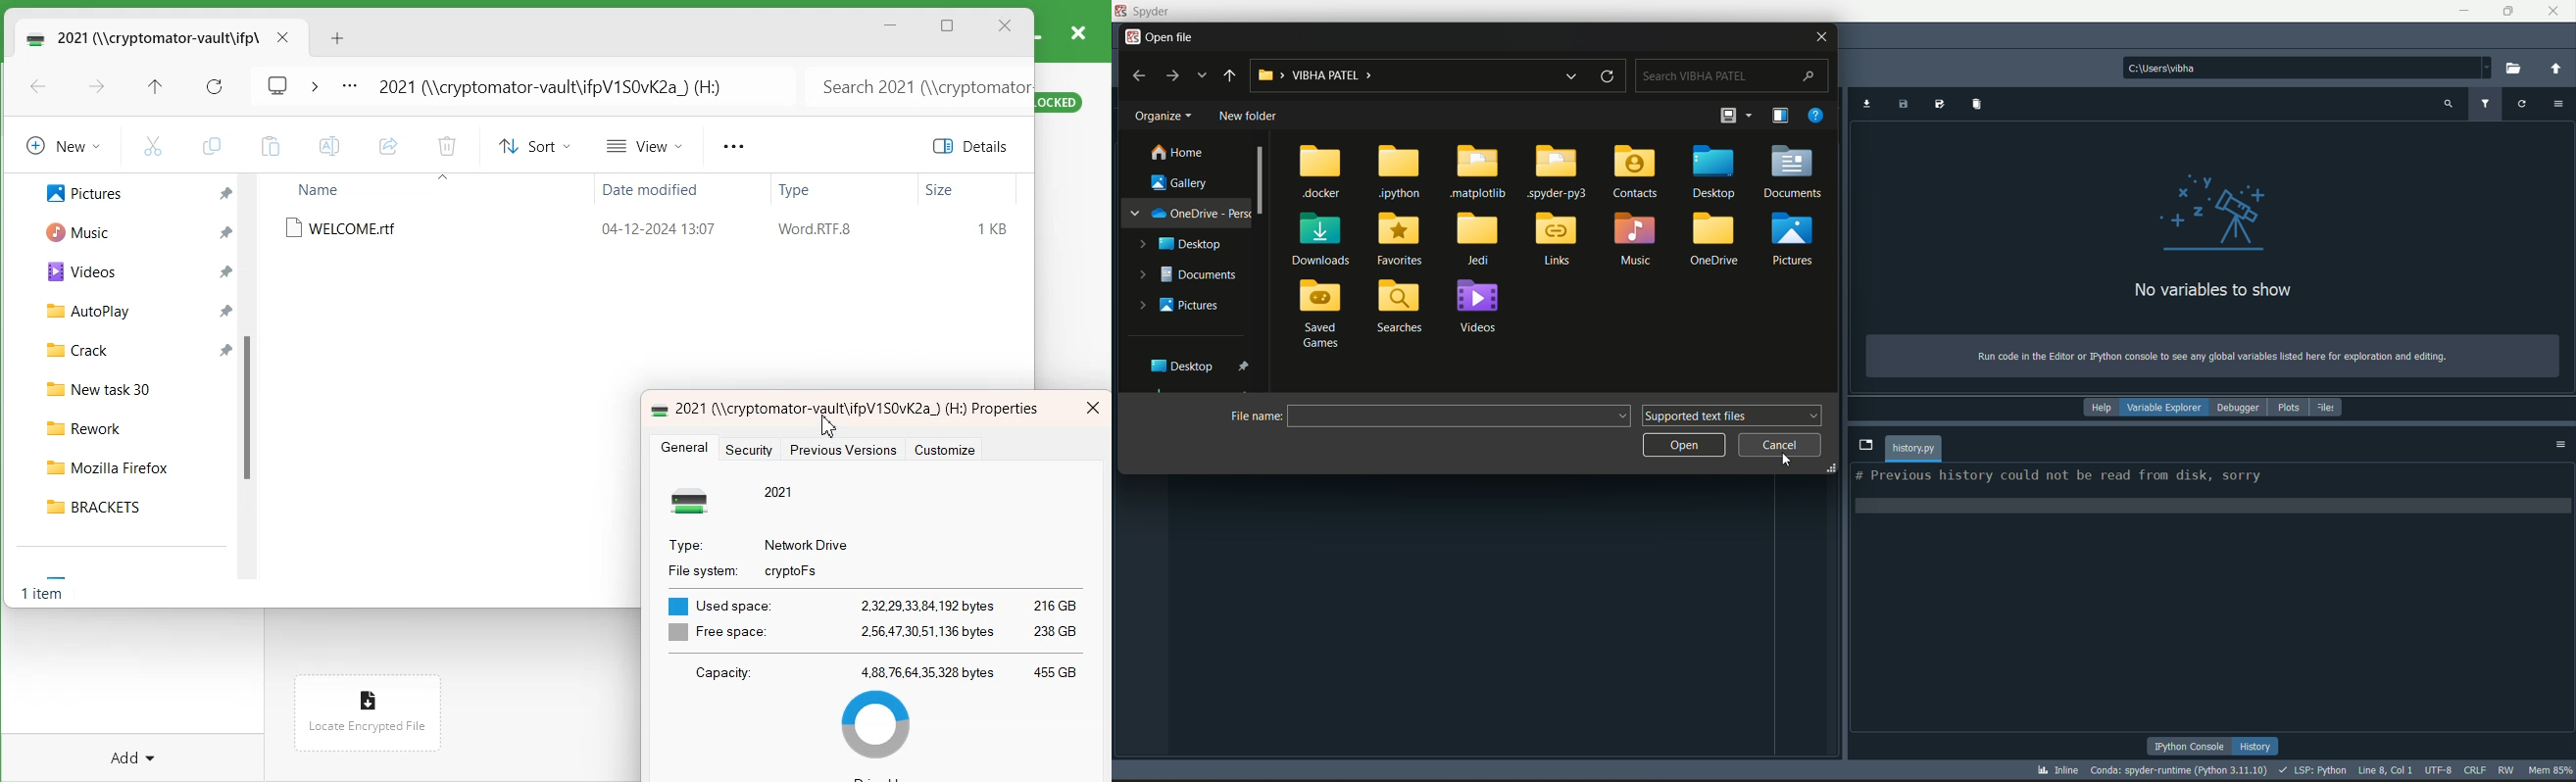 This screenshot has height=784, width=2576. What do you see at coordinates (1321, 239) in the screenshot?
I see `downloads` at bounding box center [1321, 239].